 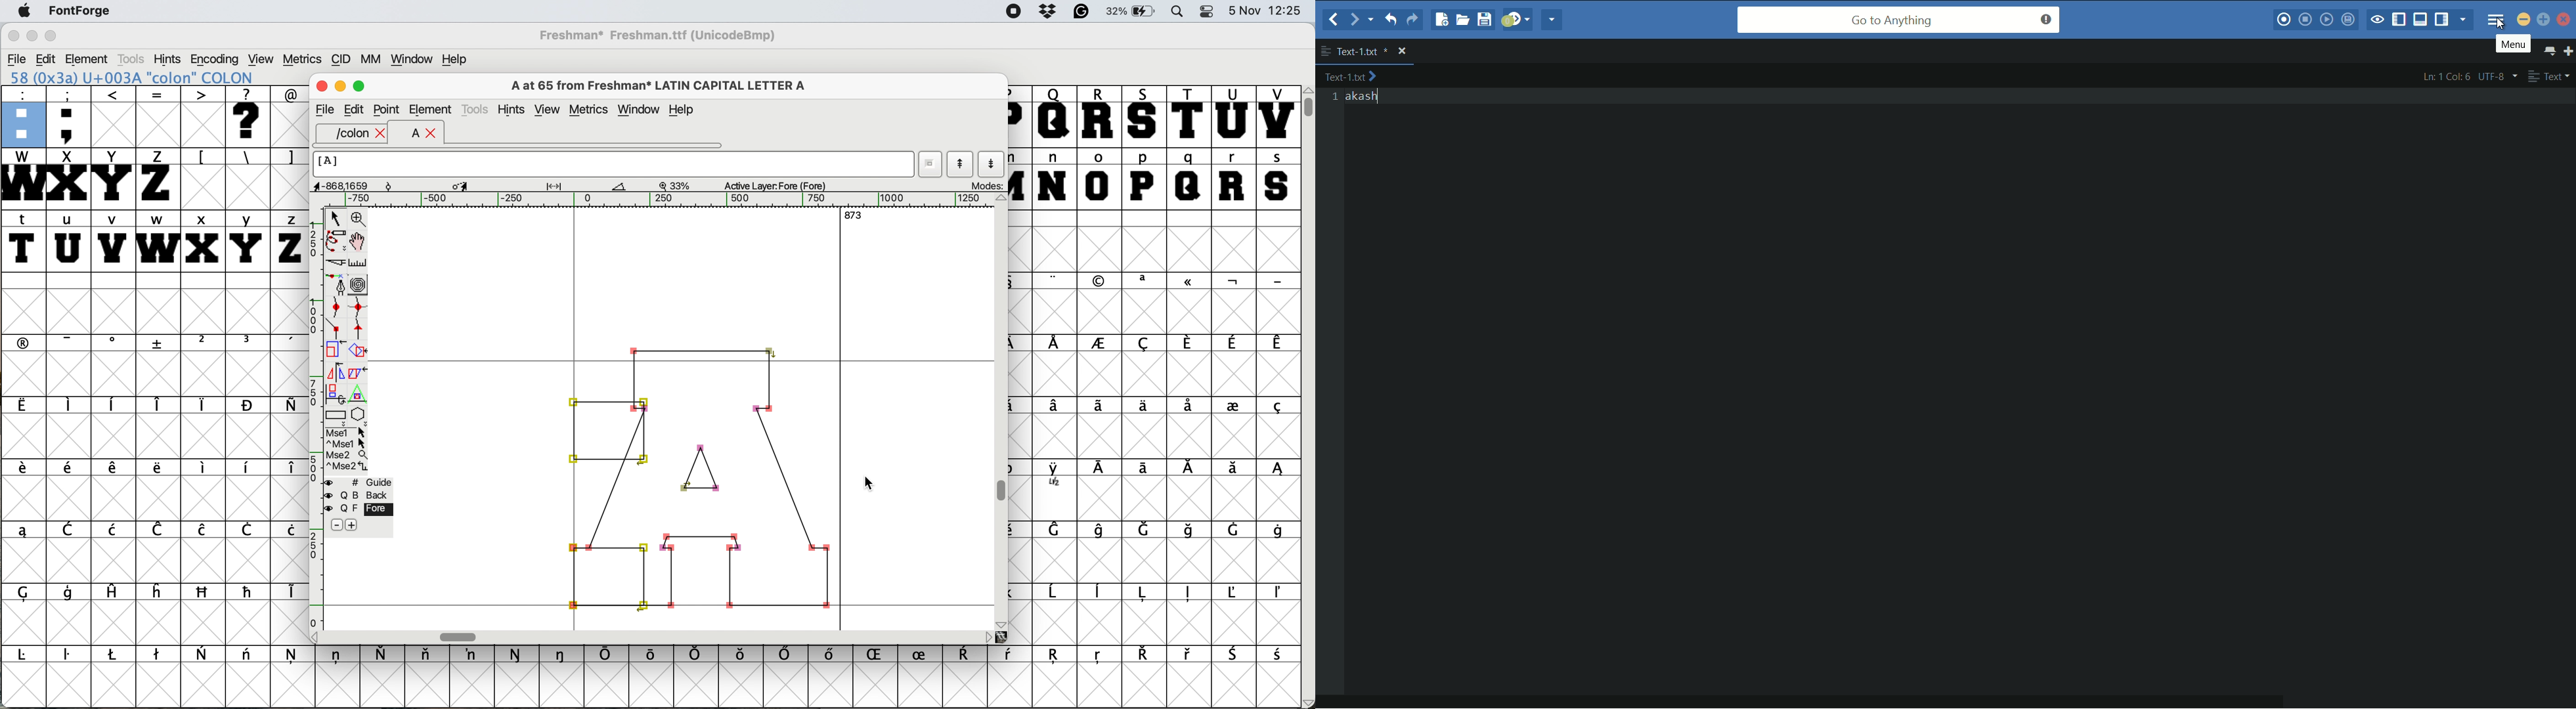 What do you see at coordinates (1056, 594) in the screenshot?
I see `symbol` at bounding box center [1056, 594].